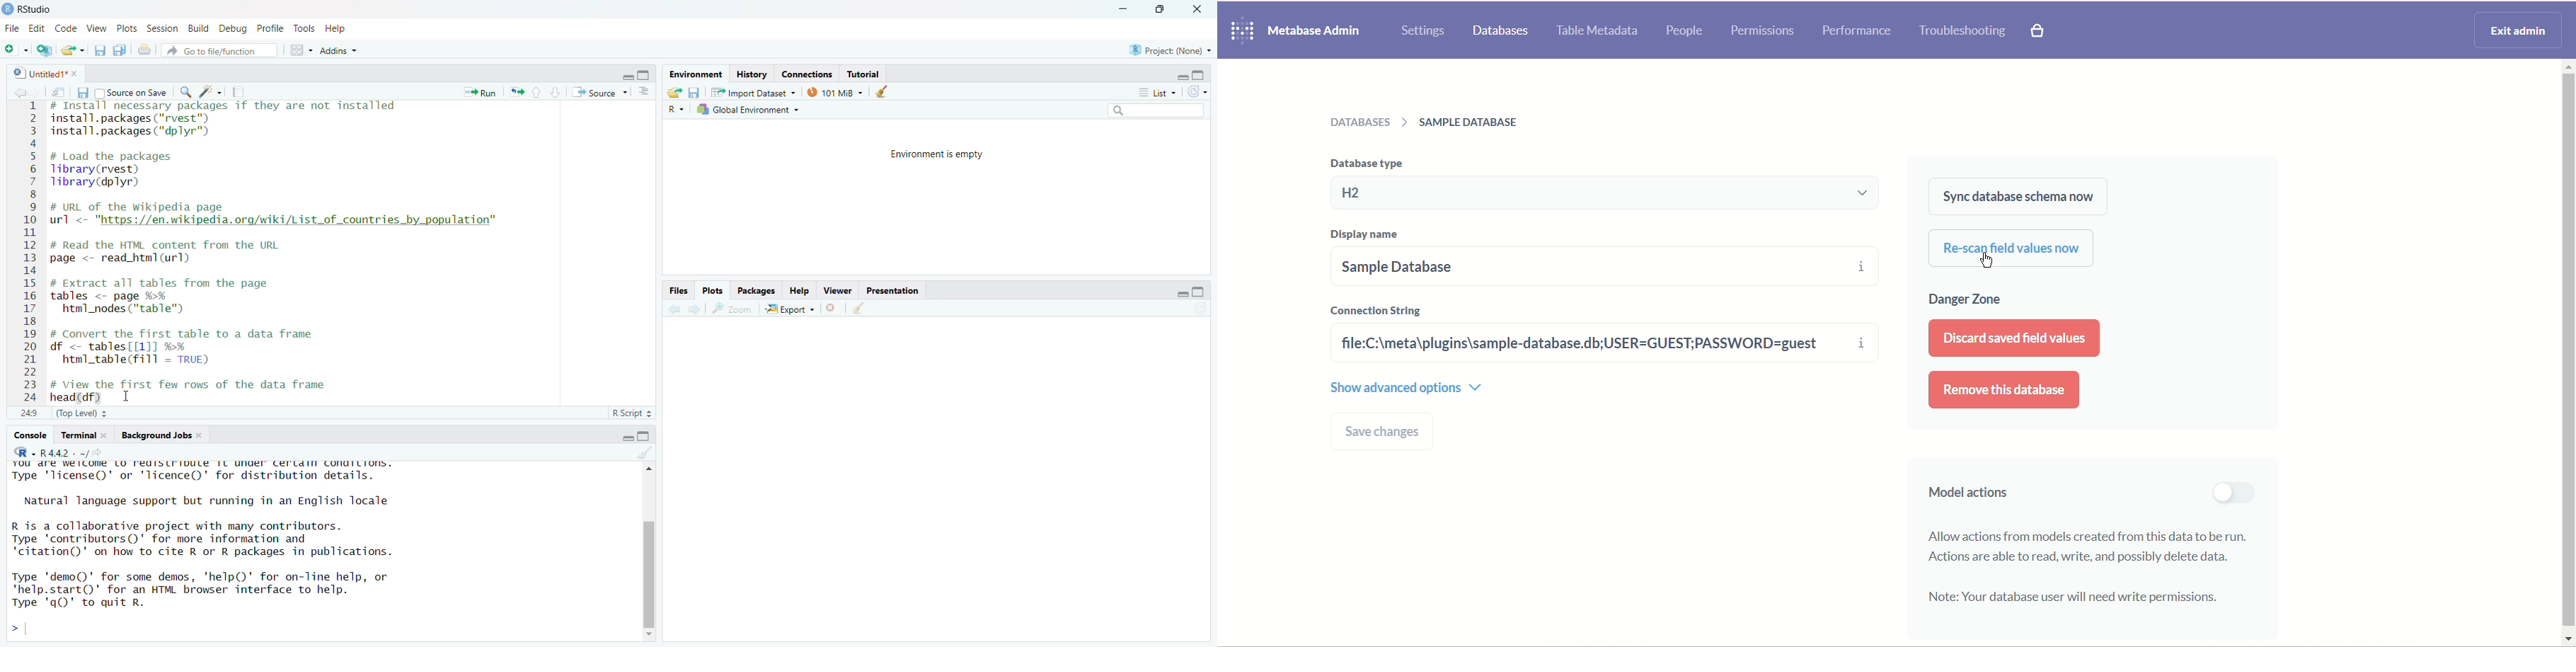 The height and width of the screenshot is (672, 2576). What do you see at coordinates (339, 49) in the screenshot?
I see `Addins` at bounding box center [339, 49].